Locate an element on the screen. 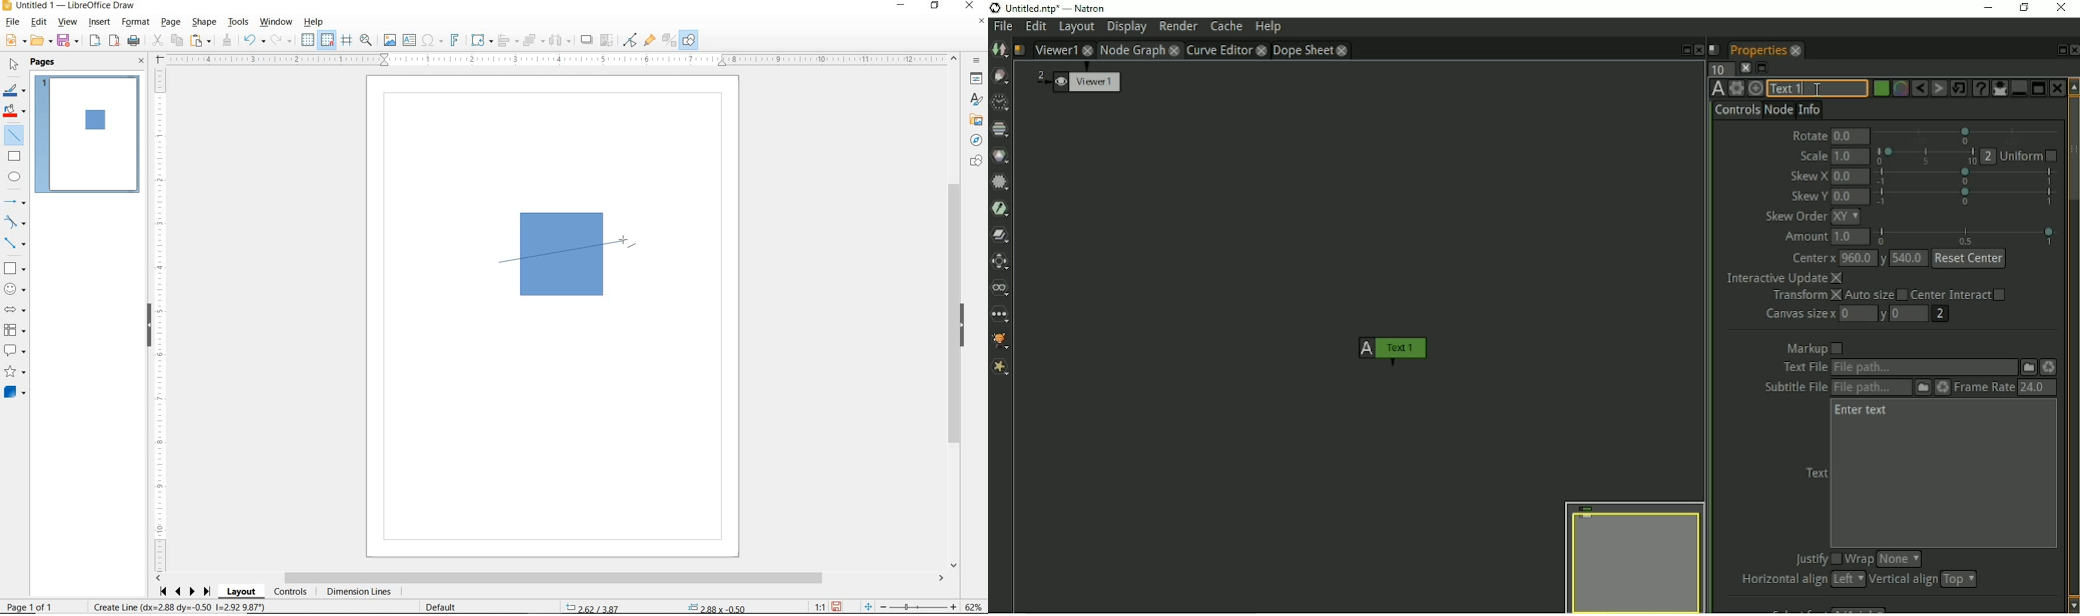 The width and height of the screenshot is (2100, 616). Advanced text generator node is located at coordinates (1980, 88).